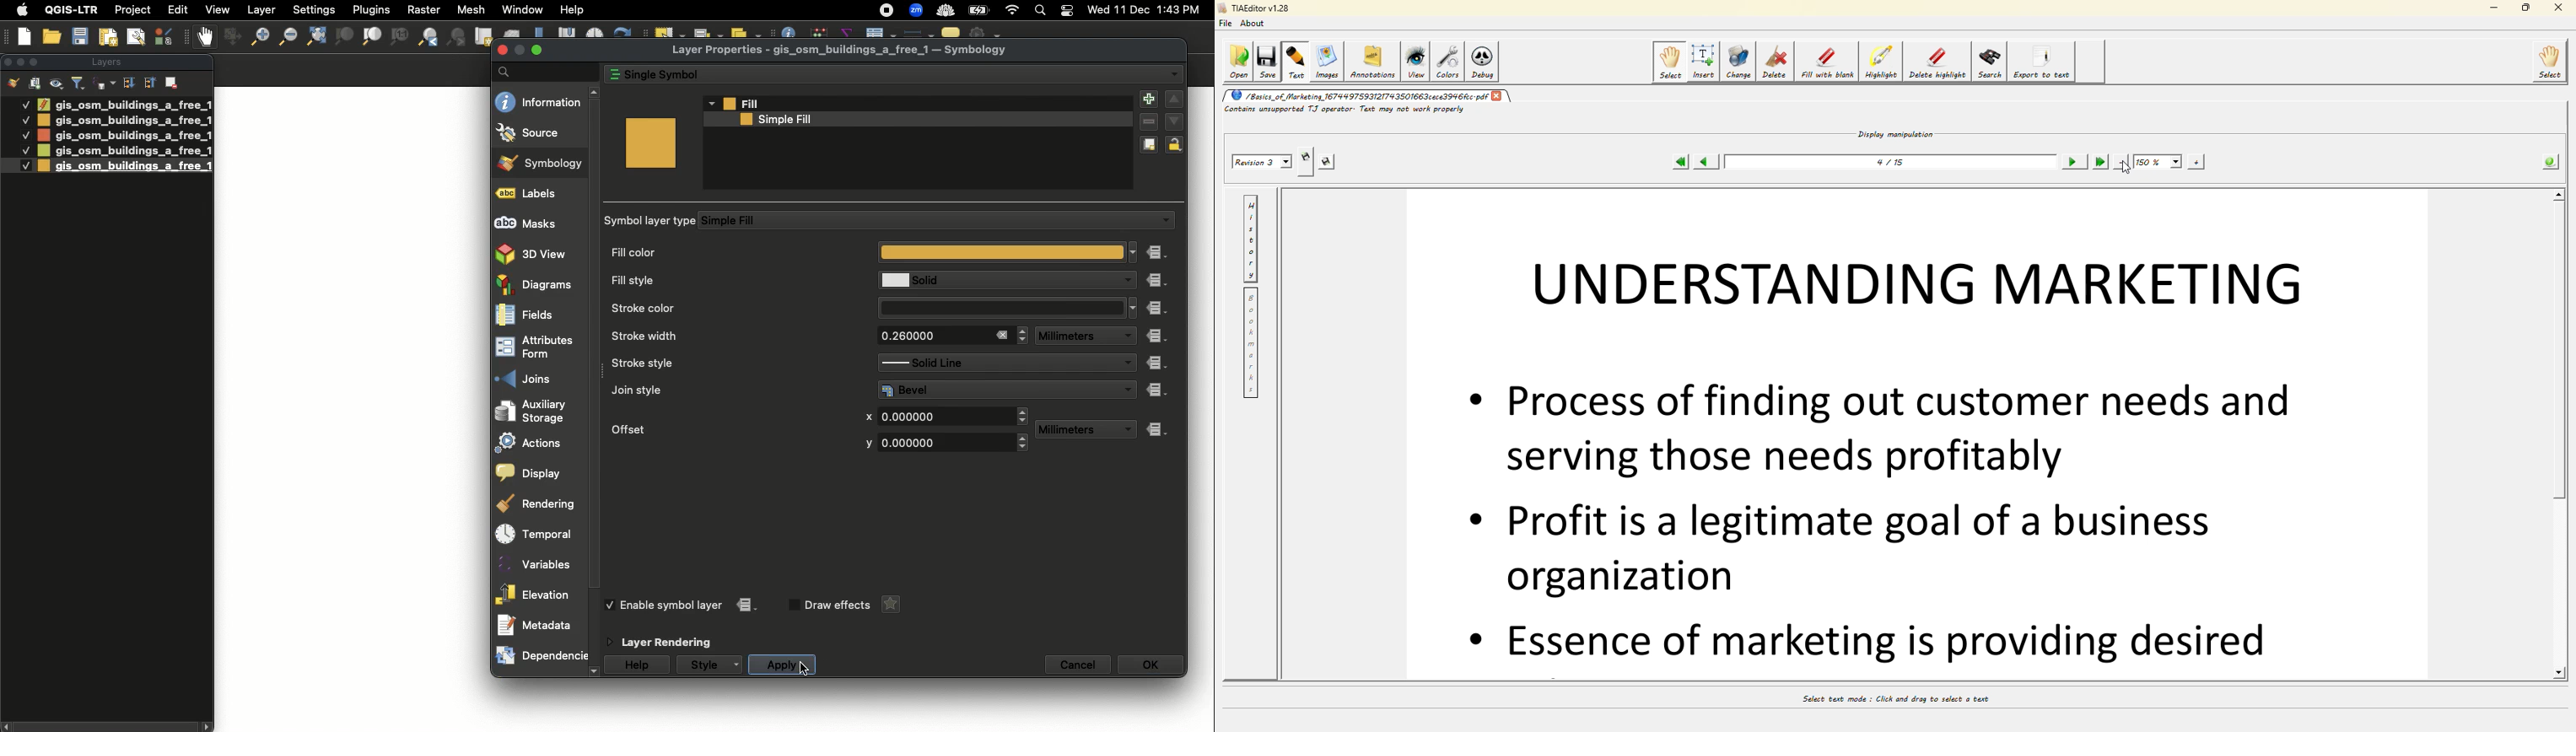 The height and width of the screenshot is (756, 2576). Describe the element at coordinates (1134, 251) in the screenshot. I see `Drop down` at that location.